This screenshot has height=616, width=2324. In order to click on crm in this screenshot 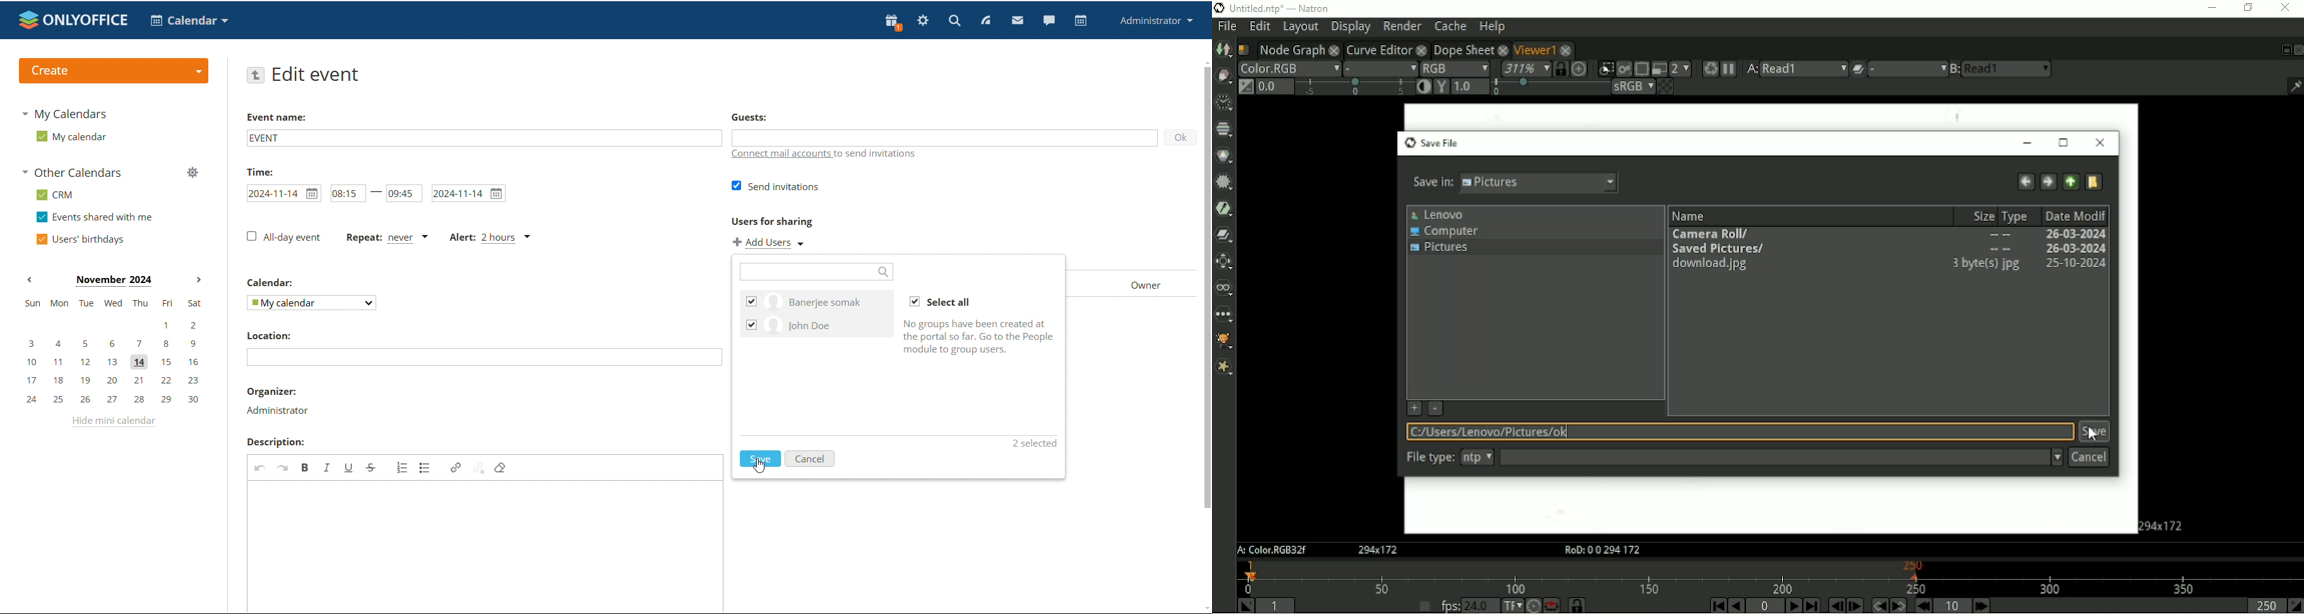, I will do `click(55, 196)`.